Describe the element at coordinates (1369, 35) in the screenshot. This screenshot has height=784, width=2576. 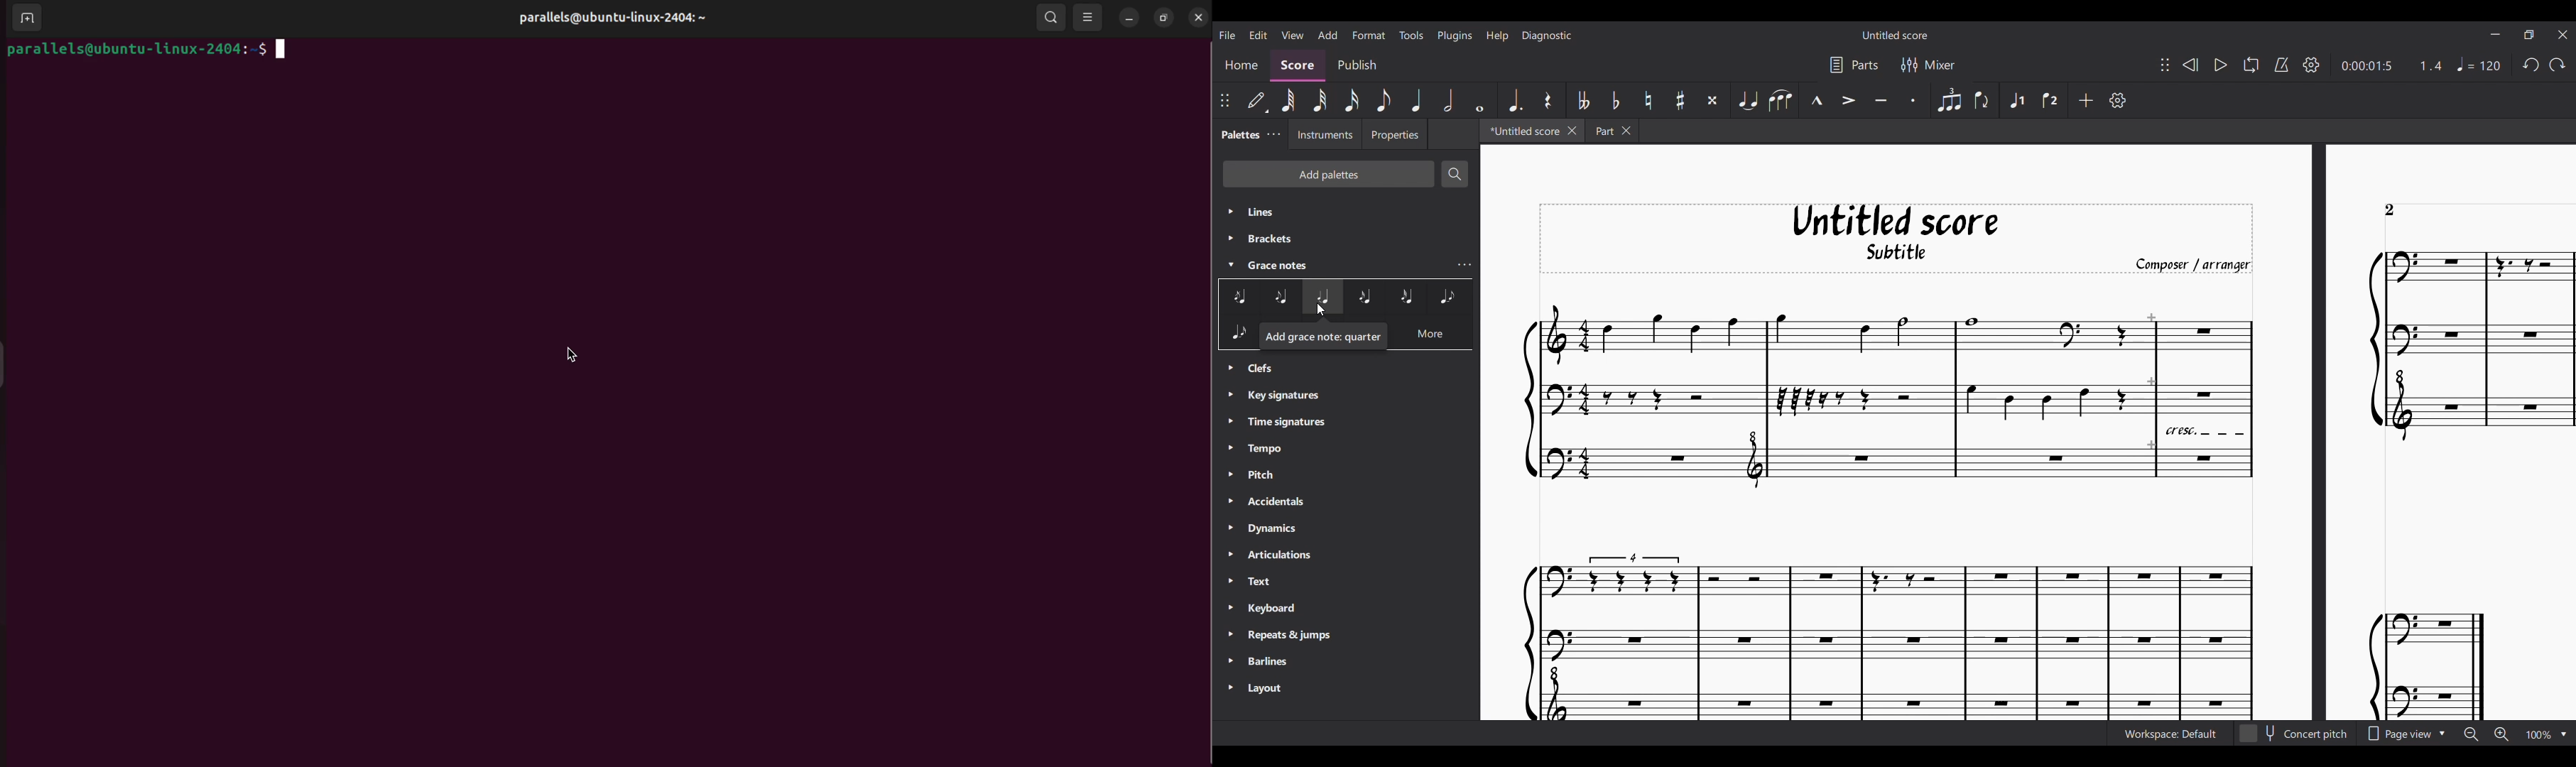
I see `Format menu` at that location.